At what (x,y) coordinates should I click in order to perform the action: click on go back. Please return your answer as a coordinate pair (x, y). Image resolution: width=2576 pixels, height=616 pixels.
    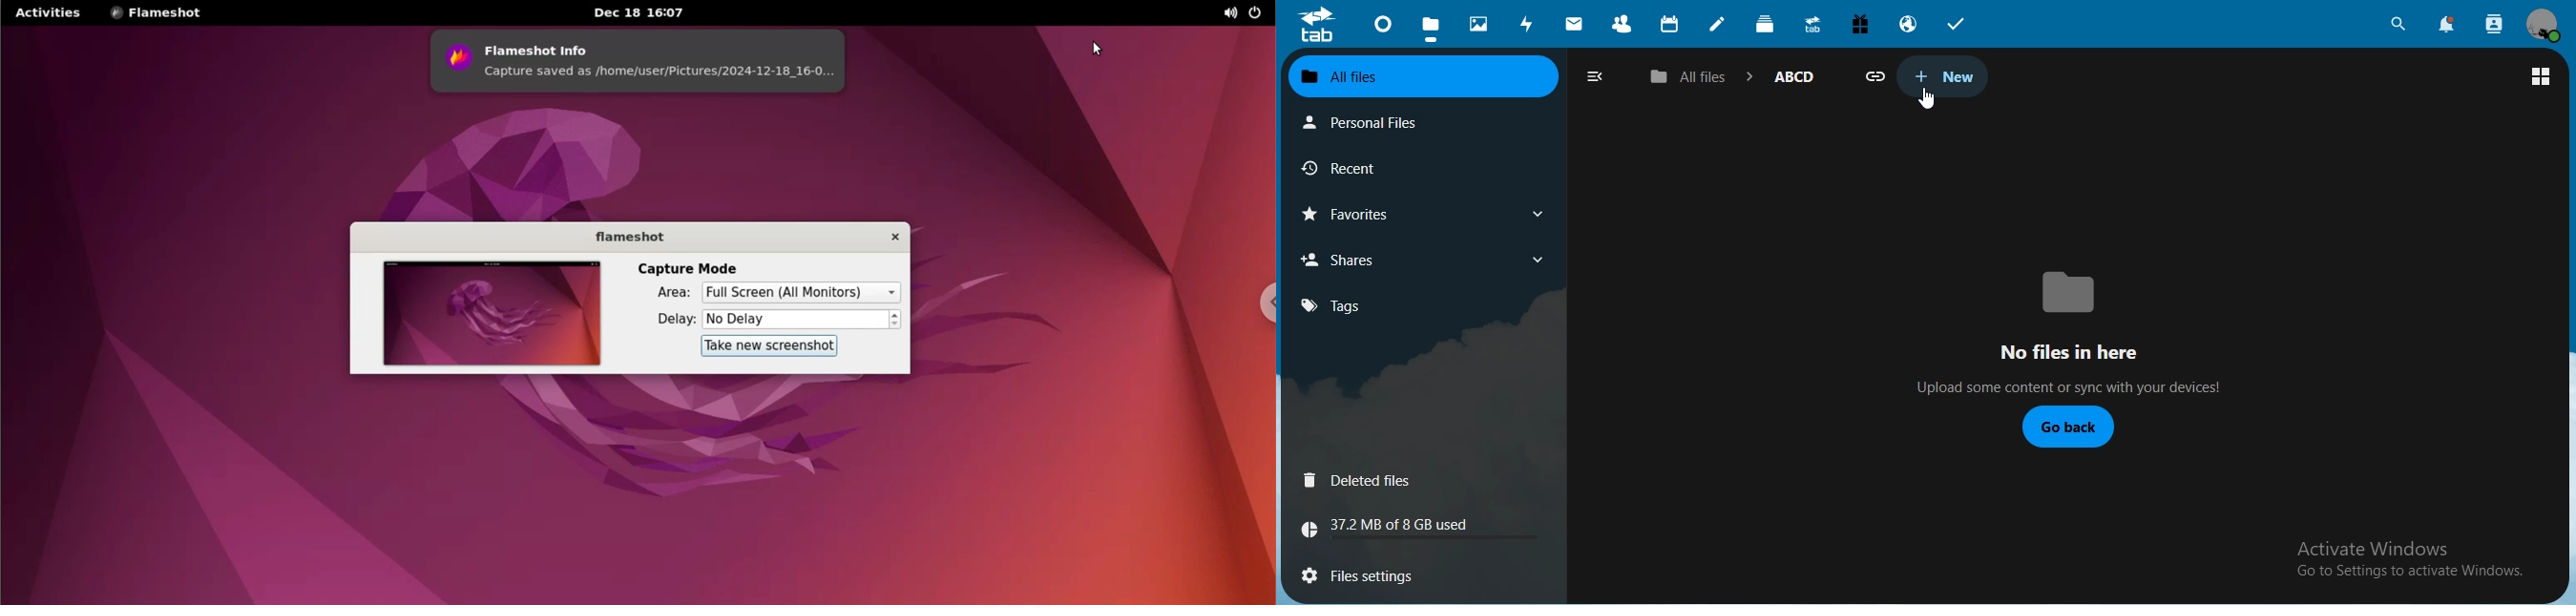
    Looking at the image, I should click on (2066, 428).